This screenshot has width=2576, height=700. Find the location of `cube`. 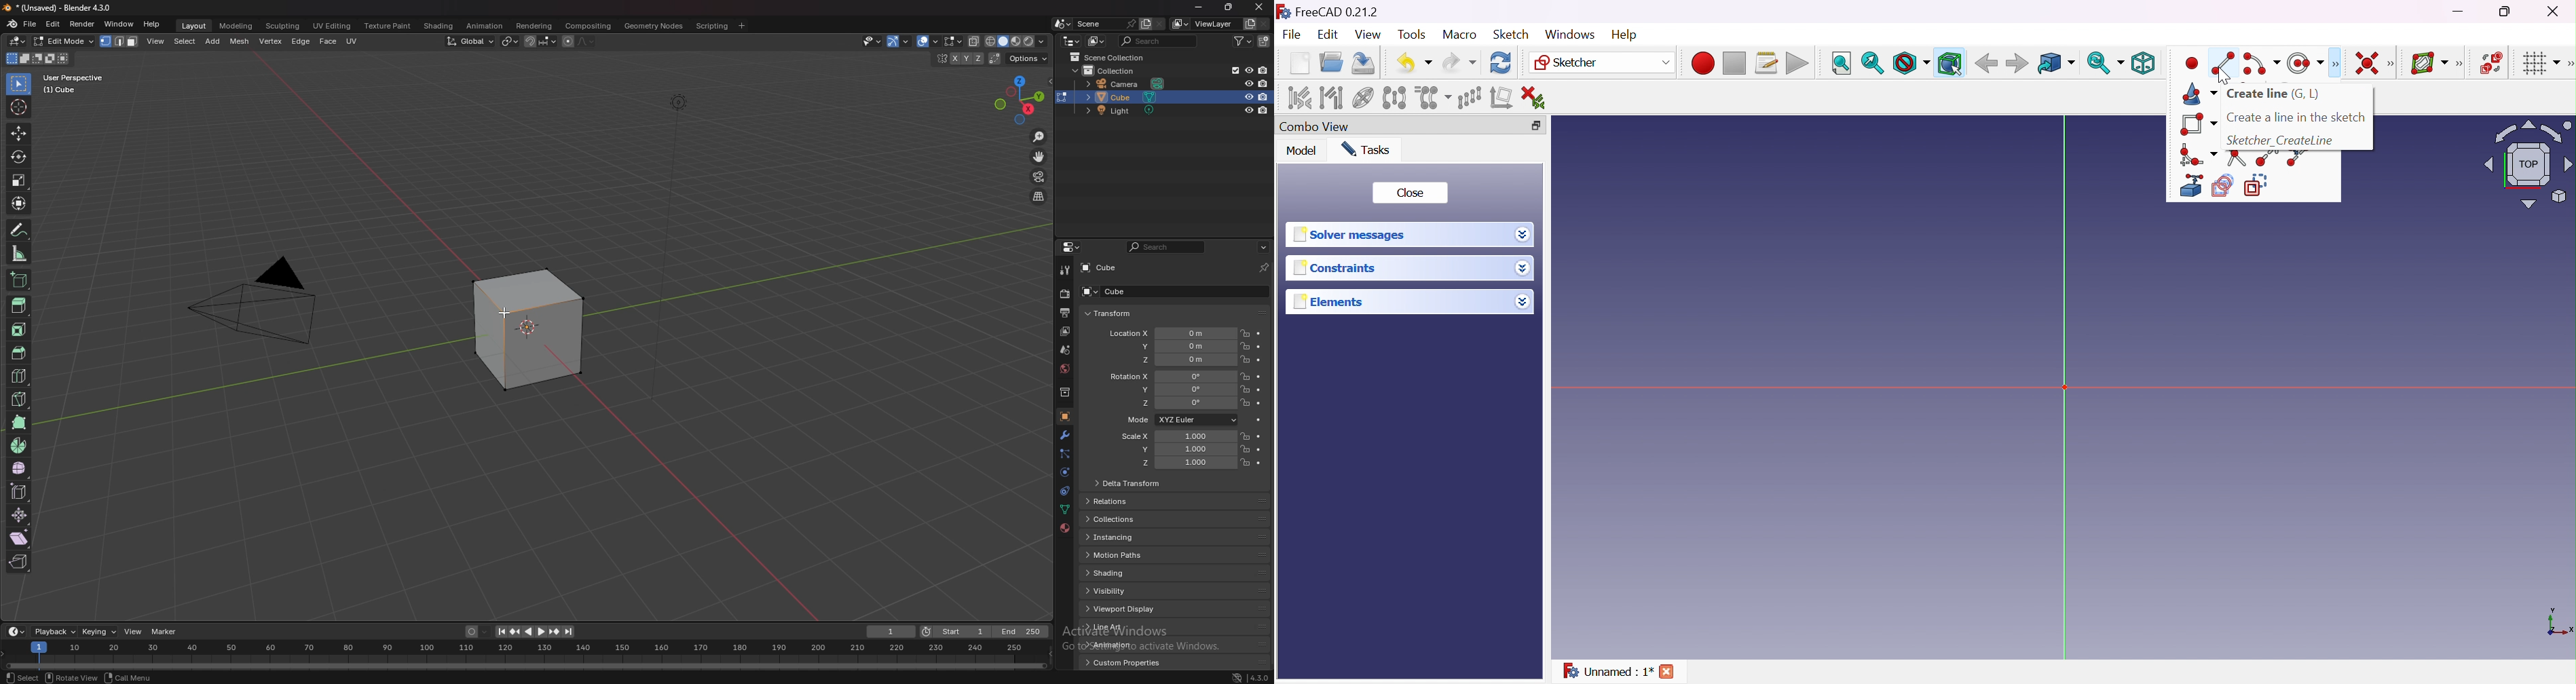

cube is located at coordinates (1099, 268).